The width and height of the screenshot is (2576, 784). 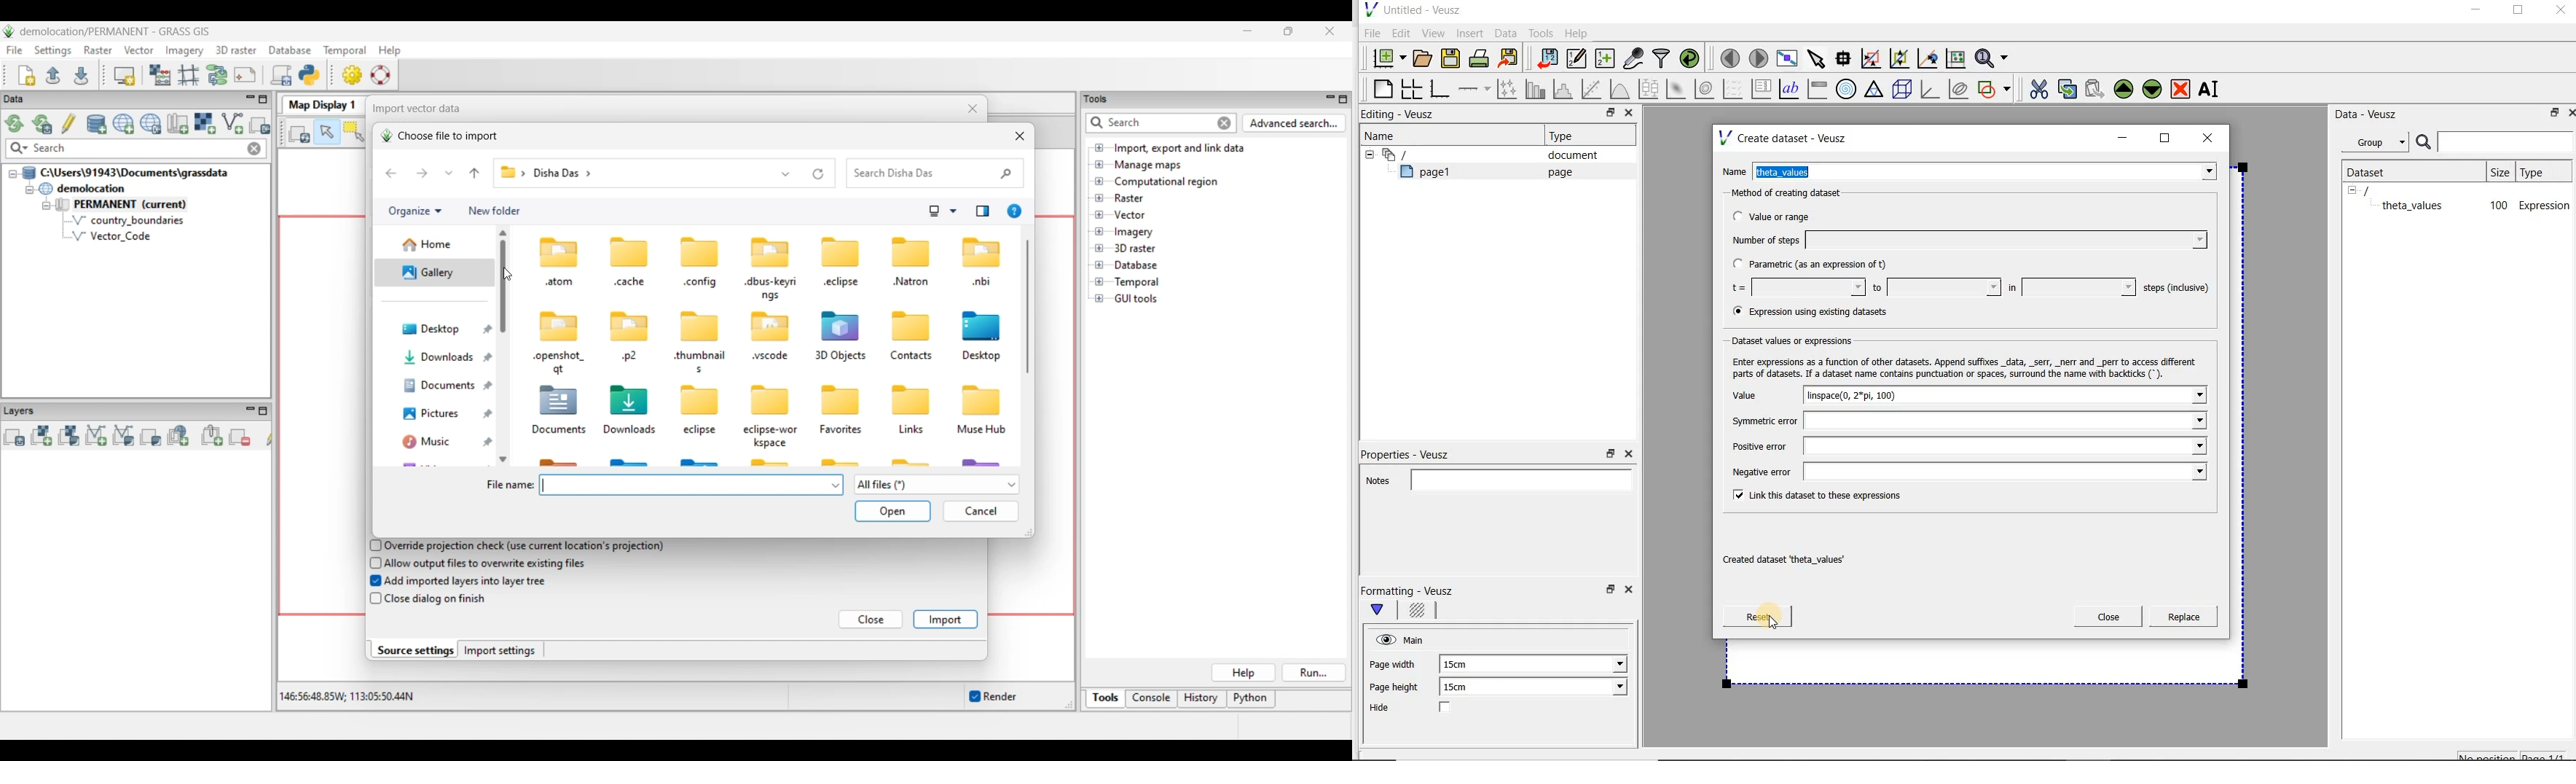 What do you see at coordinates (1988, 173) in the screenshot?
I see `Theta_values` at bounding box center [1988, 173].